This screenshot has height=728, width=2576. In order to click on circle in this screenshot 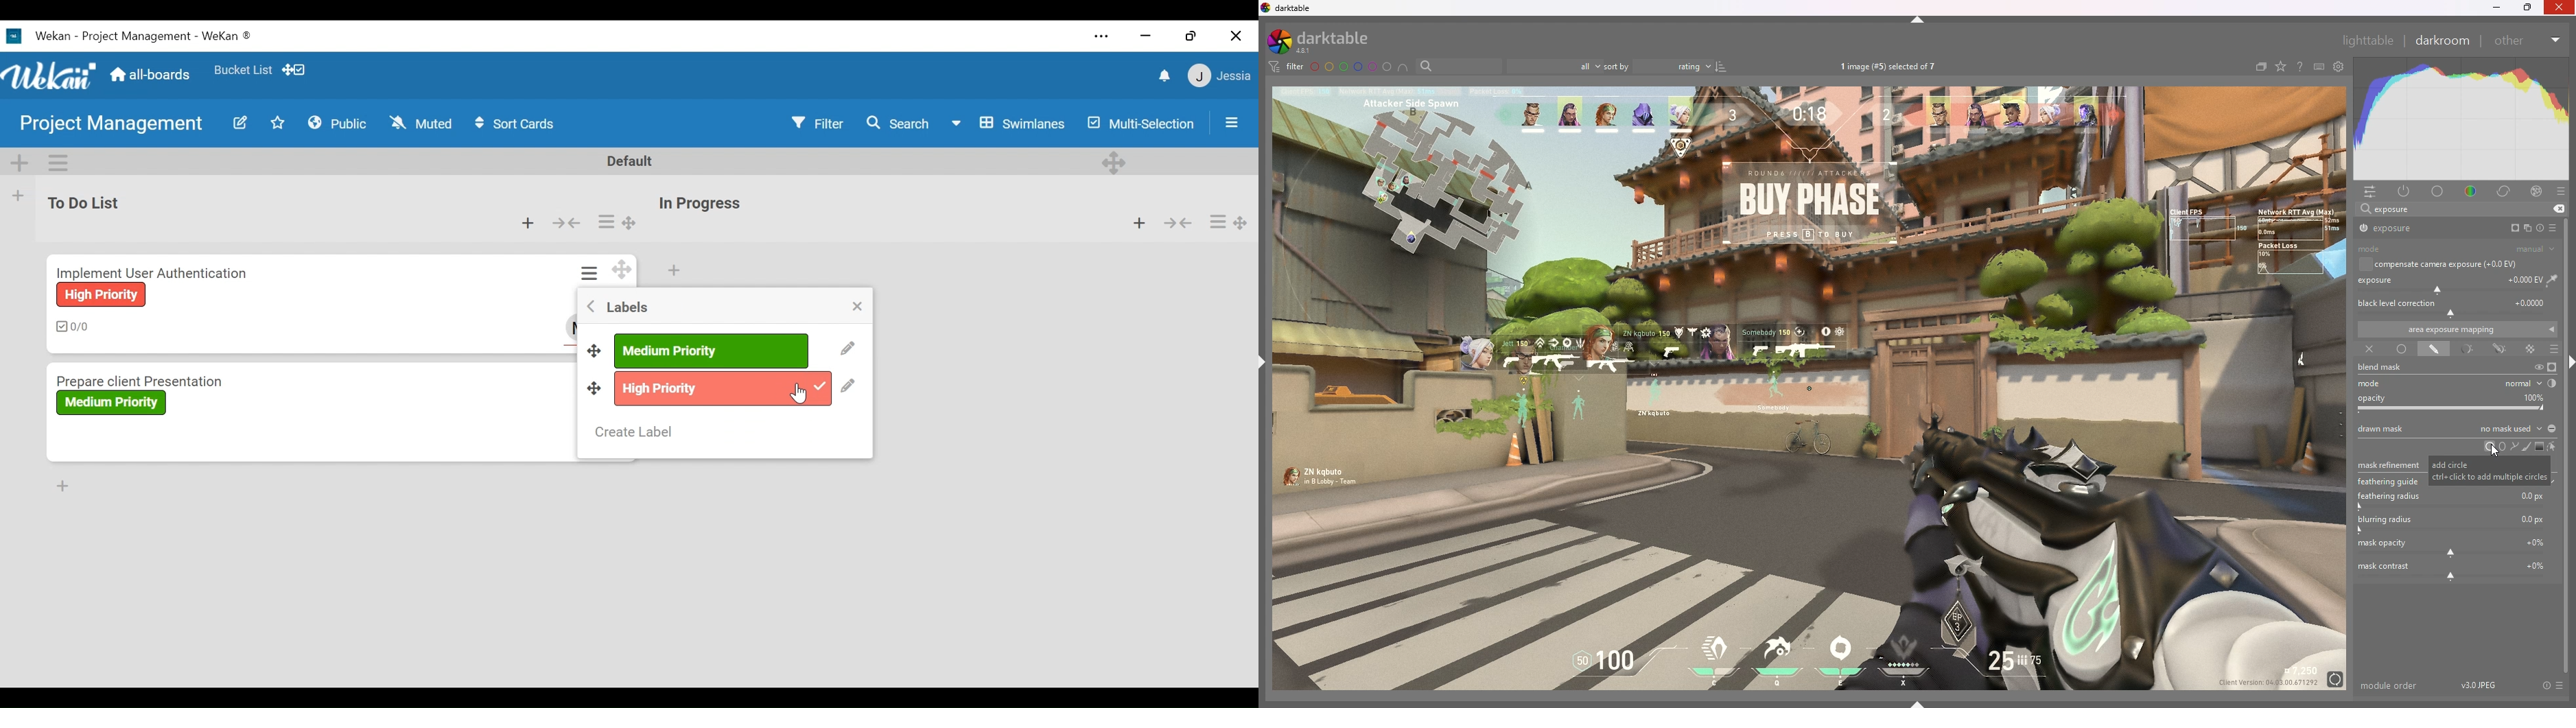, I will do `click(2487, 447)`.